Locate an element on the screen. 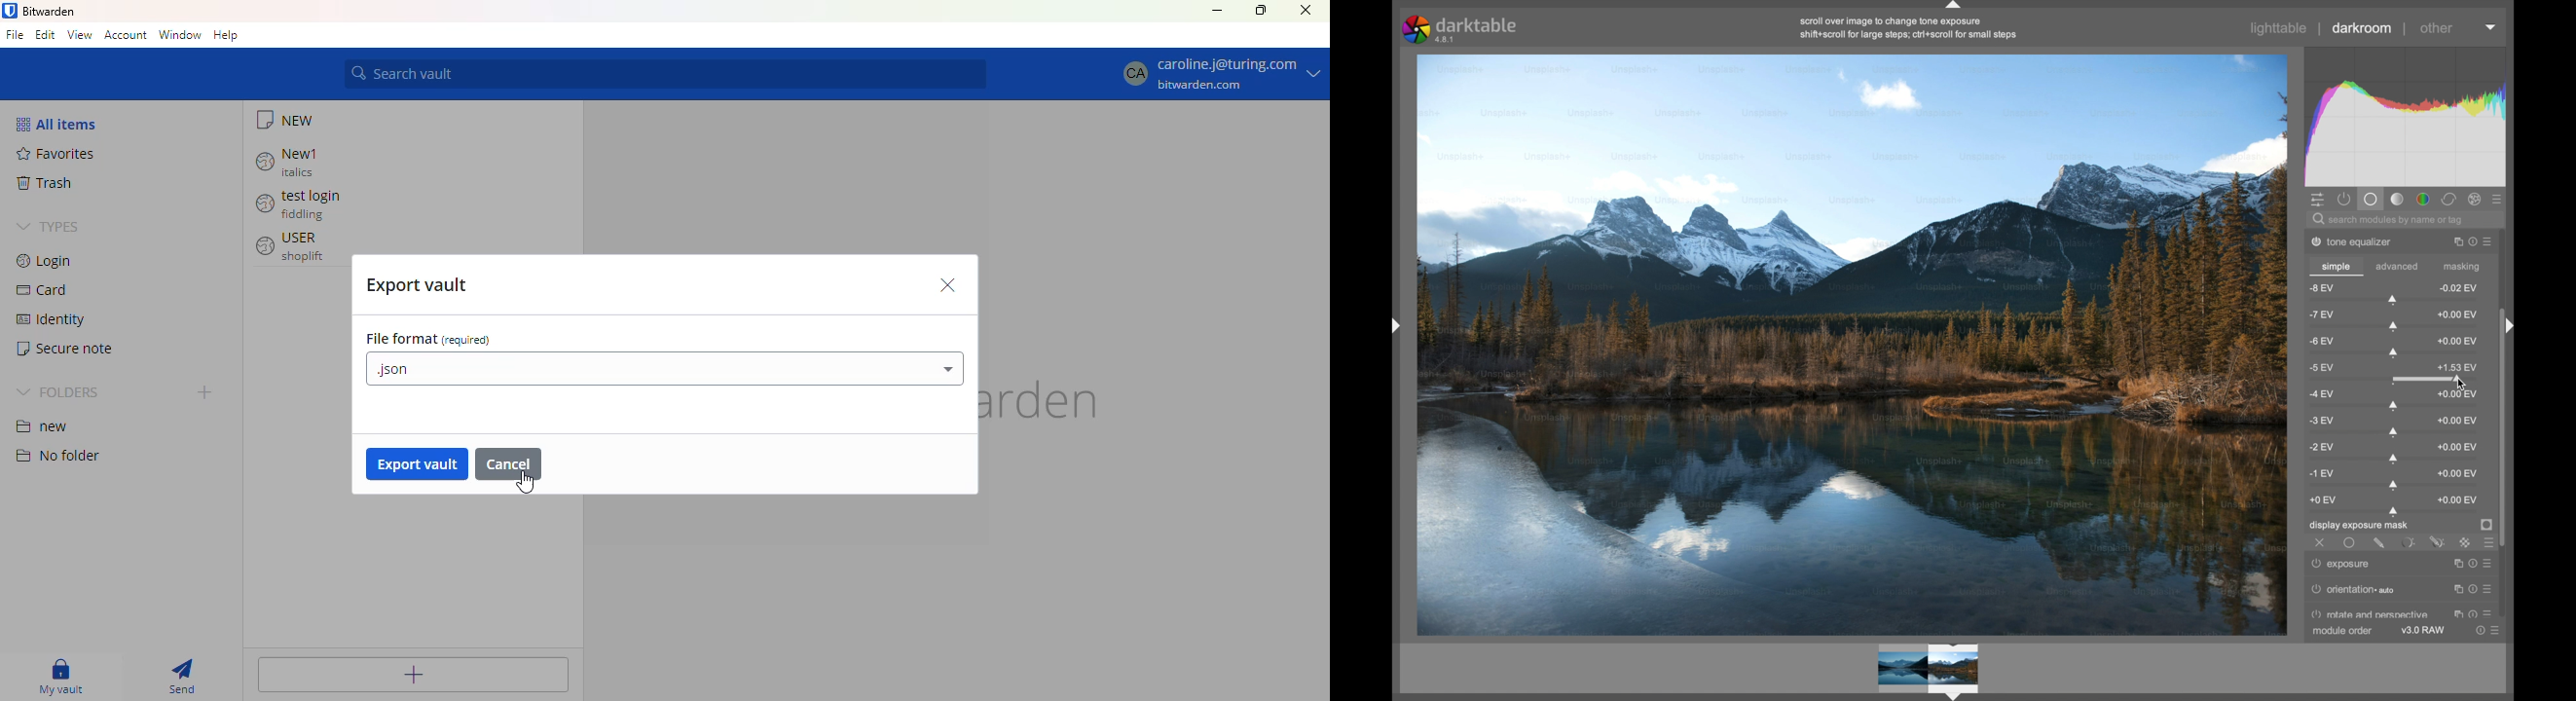 The image size is (2576, 728). darktable 4.8.1 is located at coordinates (1460, 29).